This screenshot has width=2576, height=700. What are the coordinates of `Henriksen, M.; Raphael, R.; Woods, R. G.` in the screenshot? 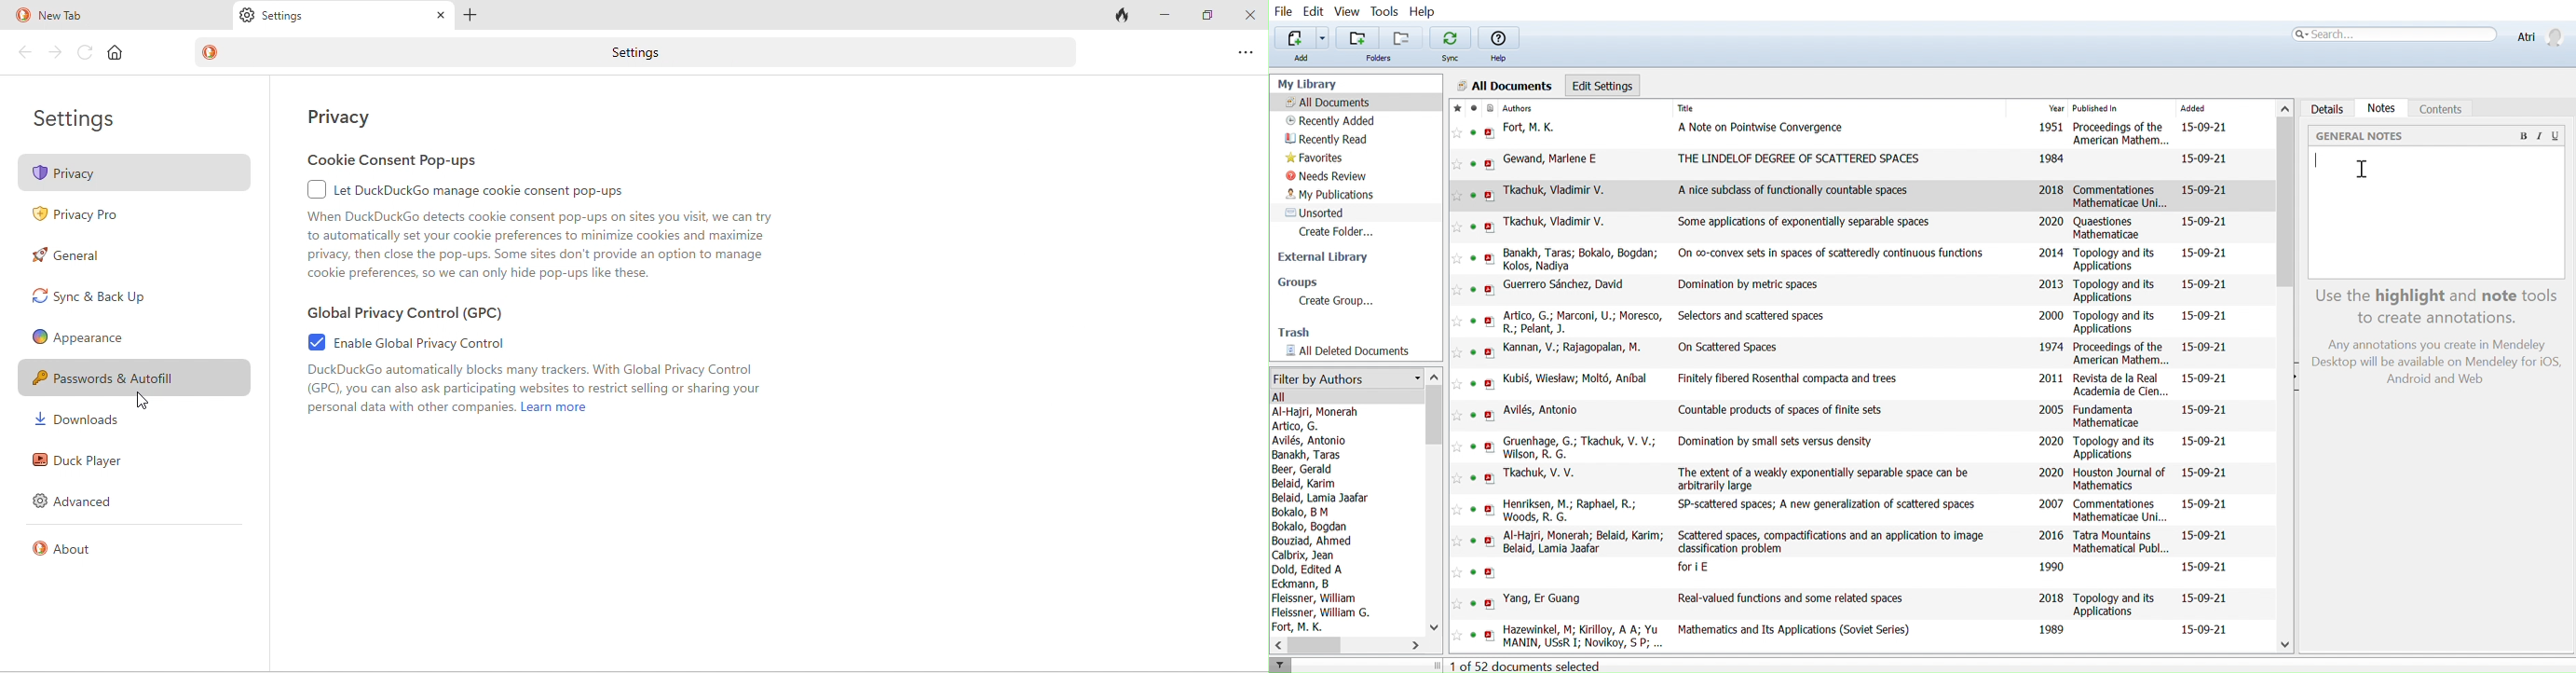 It's located at (1582, 511).